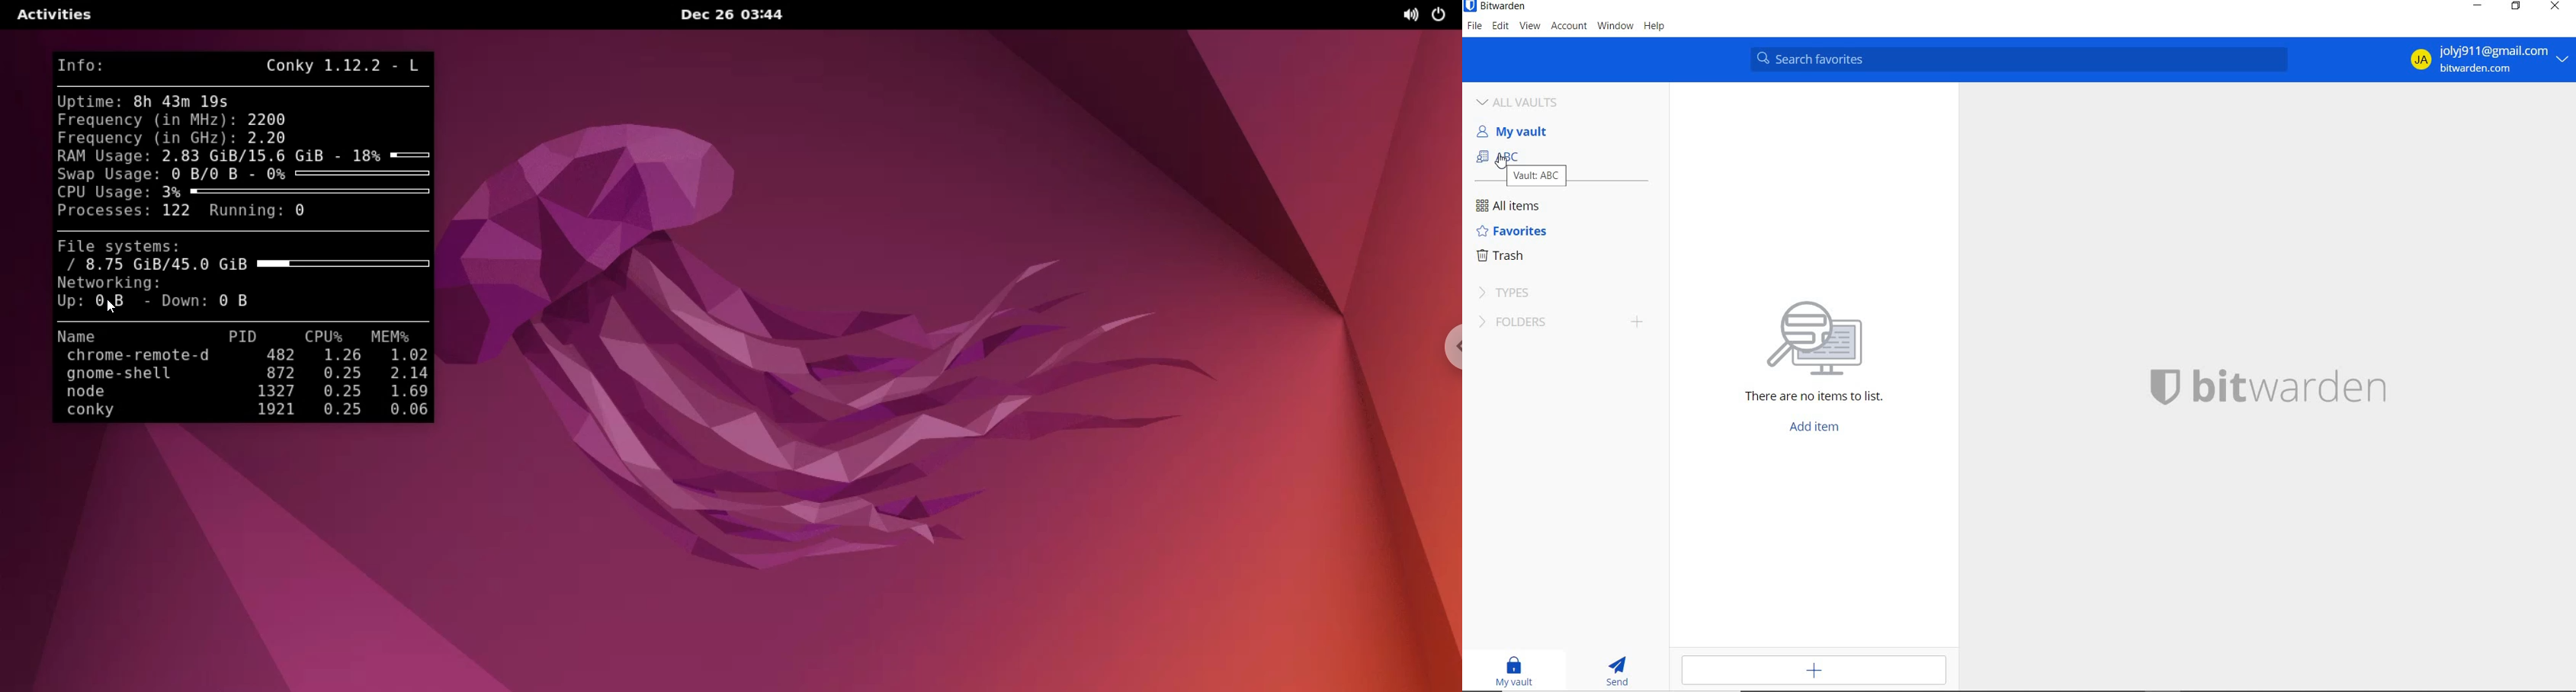 The image size is (2576, 700). Describe the element at coordinates (1496, 7) in the screenshot. I see `SYSTEM NAME` at that location.